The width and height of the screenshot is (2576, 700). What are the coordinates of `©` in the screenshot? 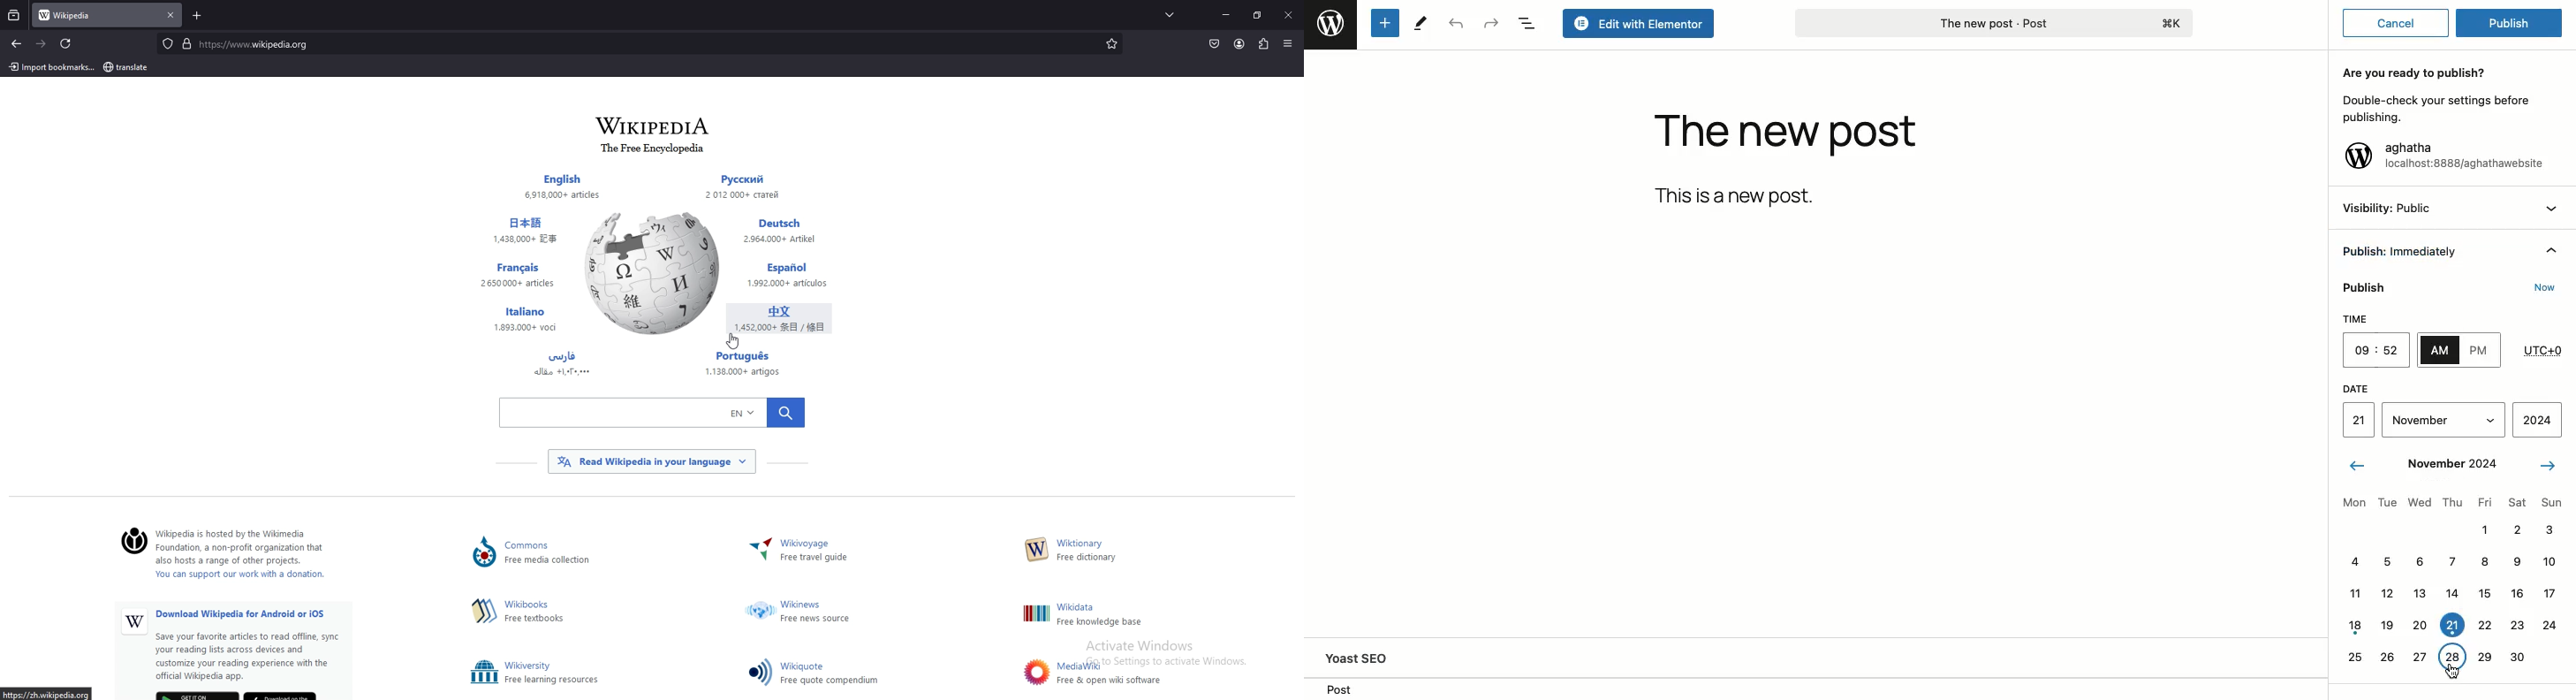 It's located at (129, 542).